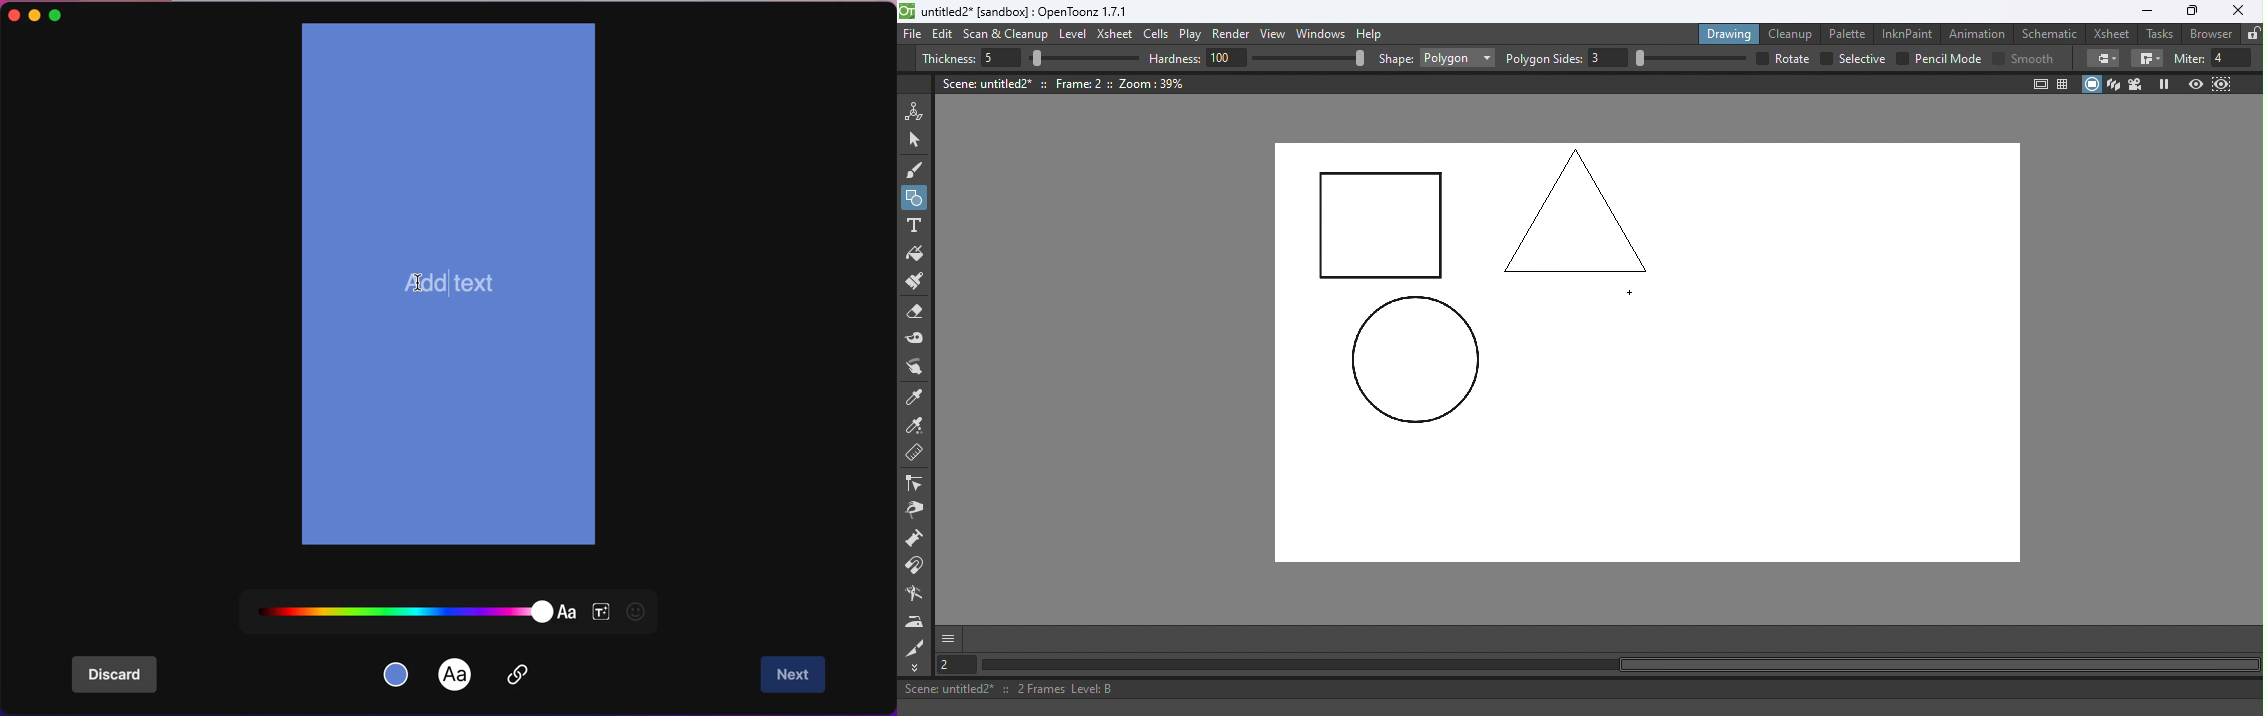 The width and height of the screenshot is (2268, 728). I want to click on Render, so click(1234, 35).